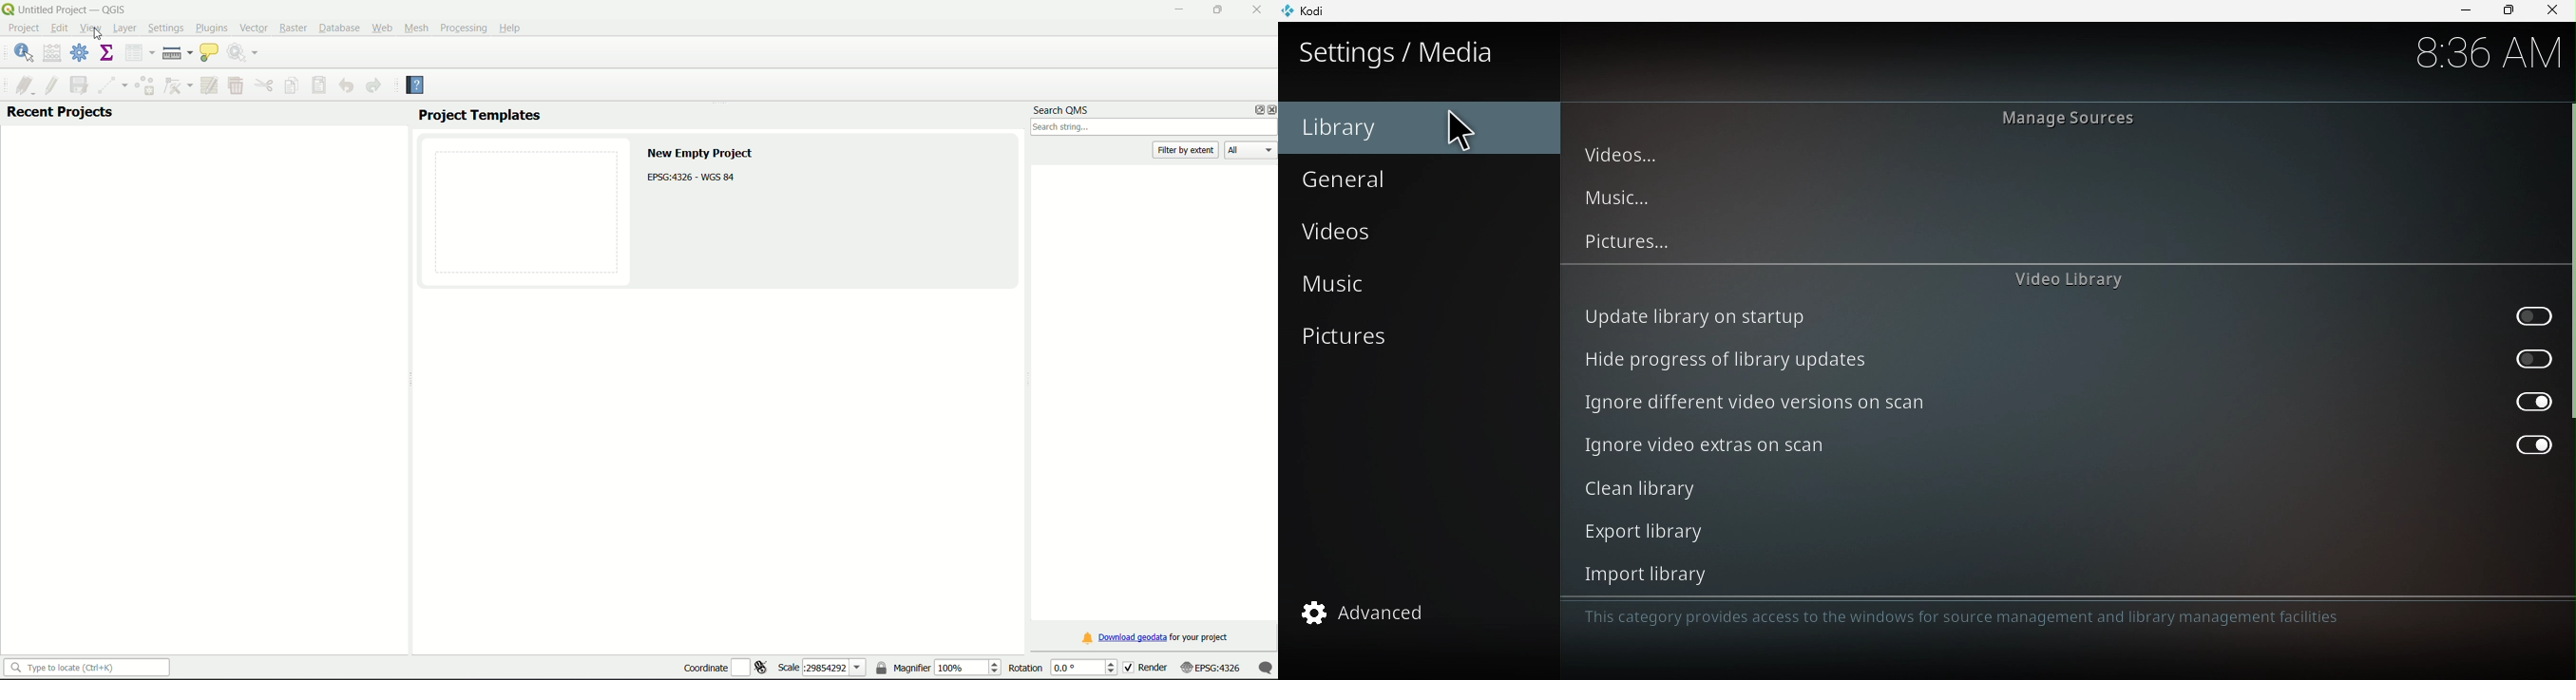  I want to click on minimize, so click(1177, 10).